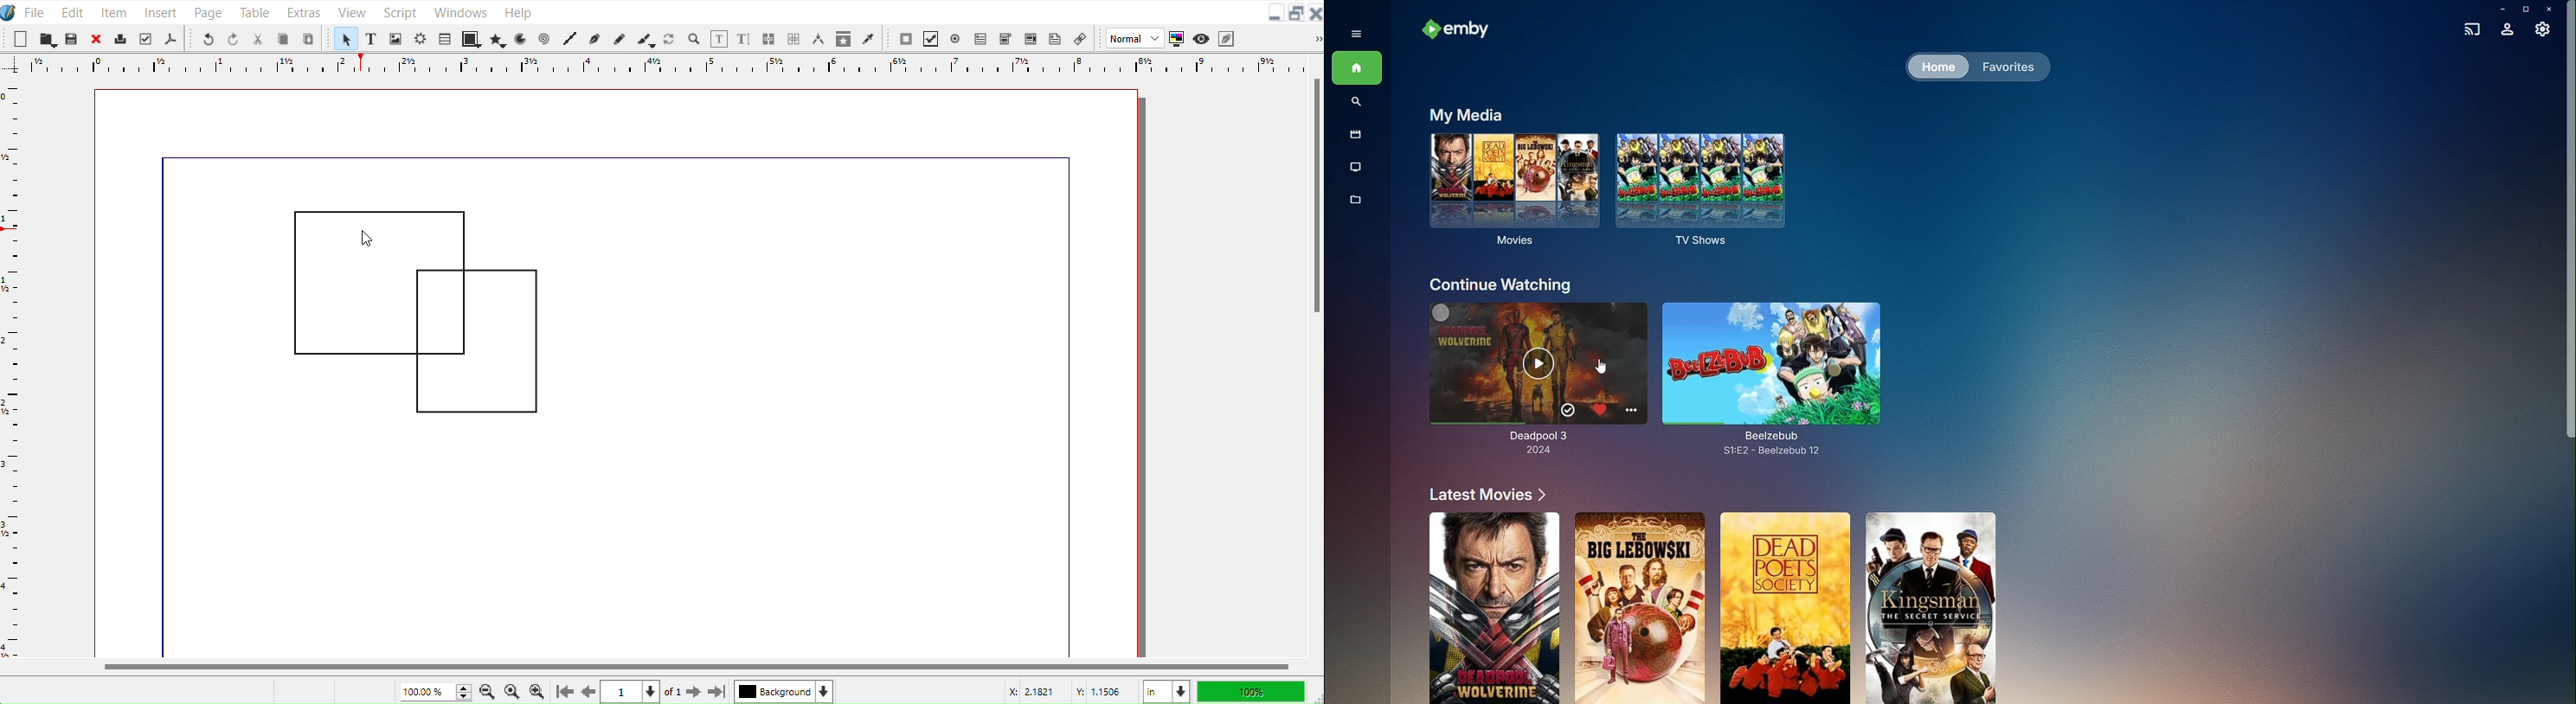  What do you see at coordinates (1030, 37) in the screenshot?
I see `PDF List Box` at bounding box center [1030, 37].